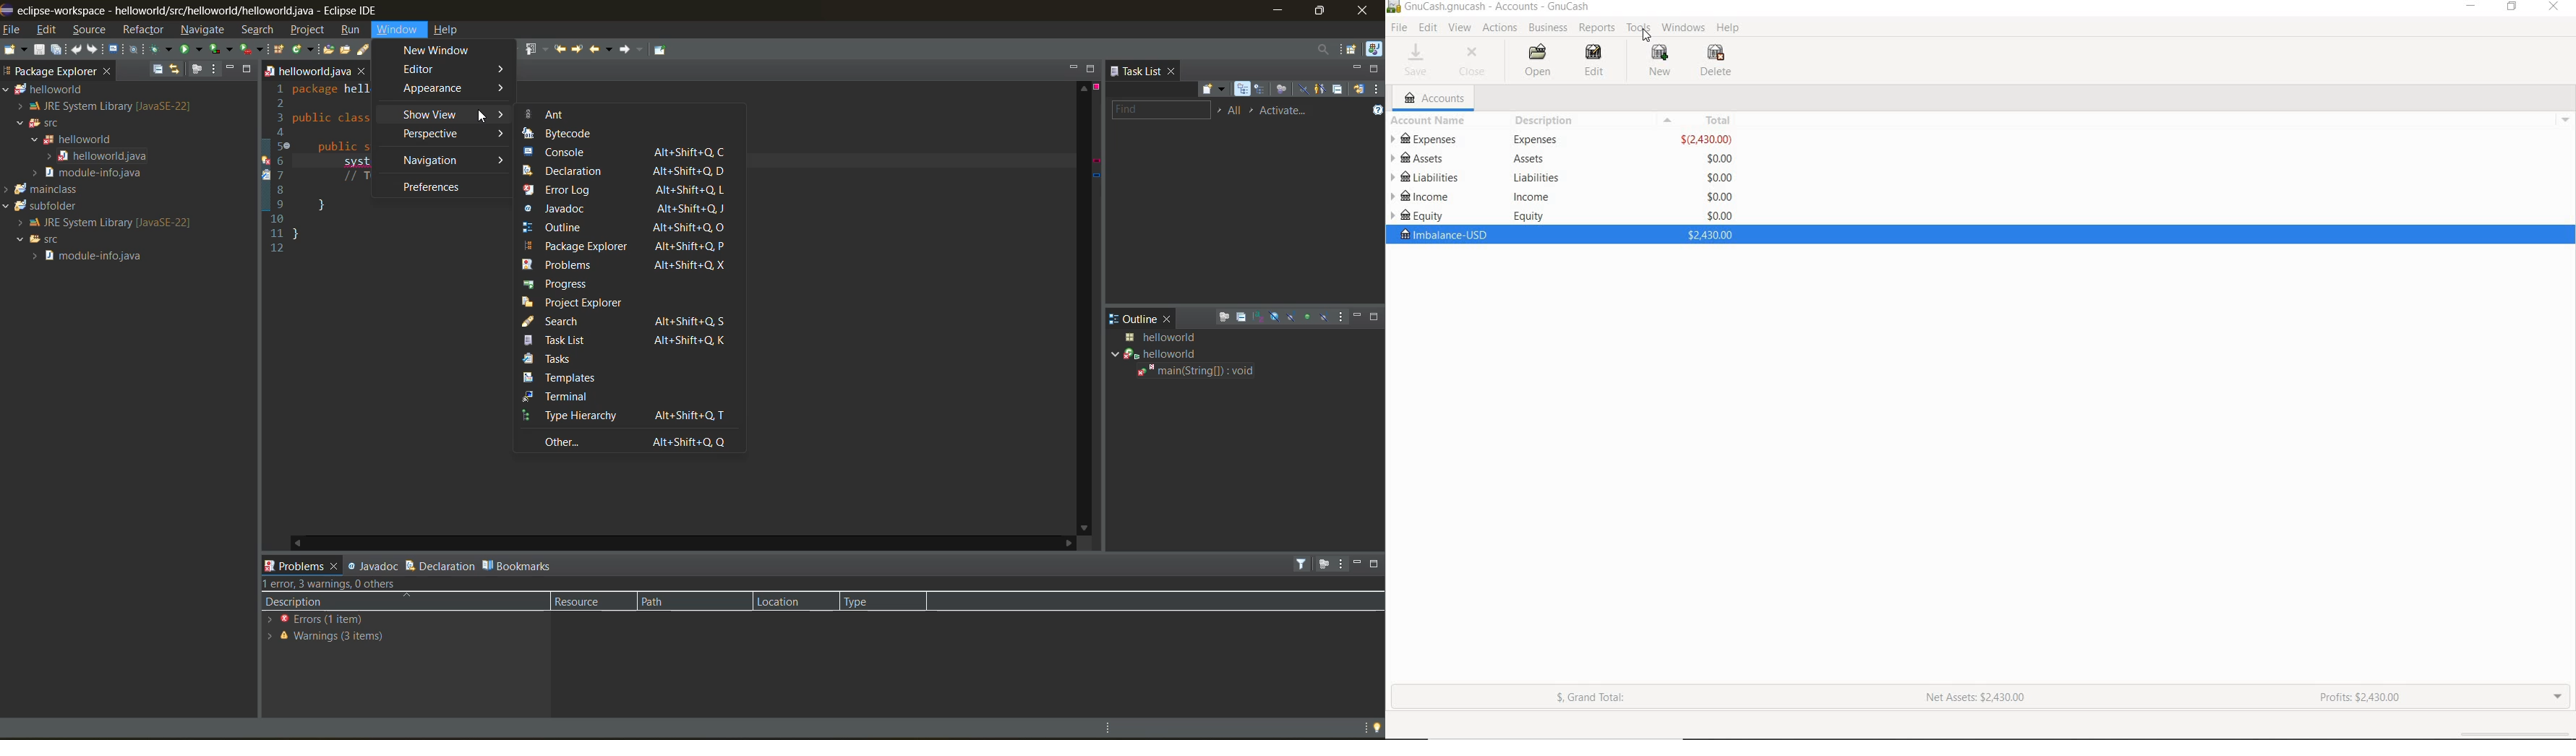  Describe the element at coordinates (1428, 140) in the screenshot. I see `EXPENSES` at that location.